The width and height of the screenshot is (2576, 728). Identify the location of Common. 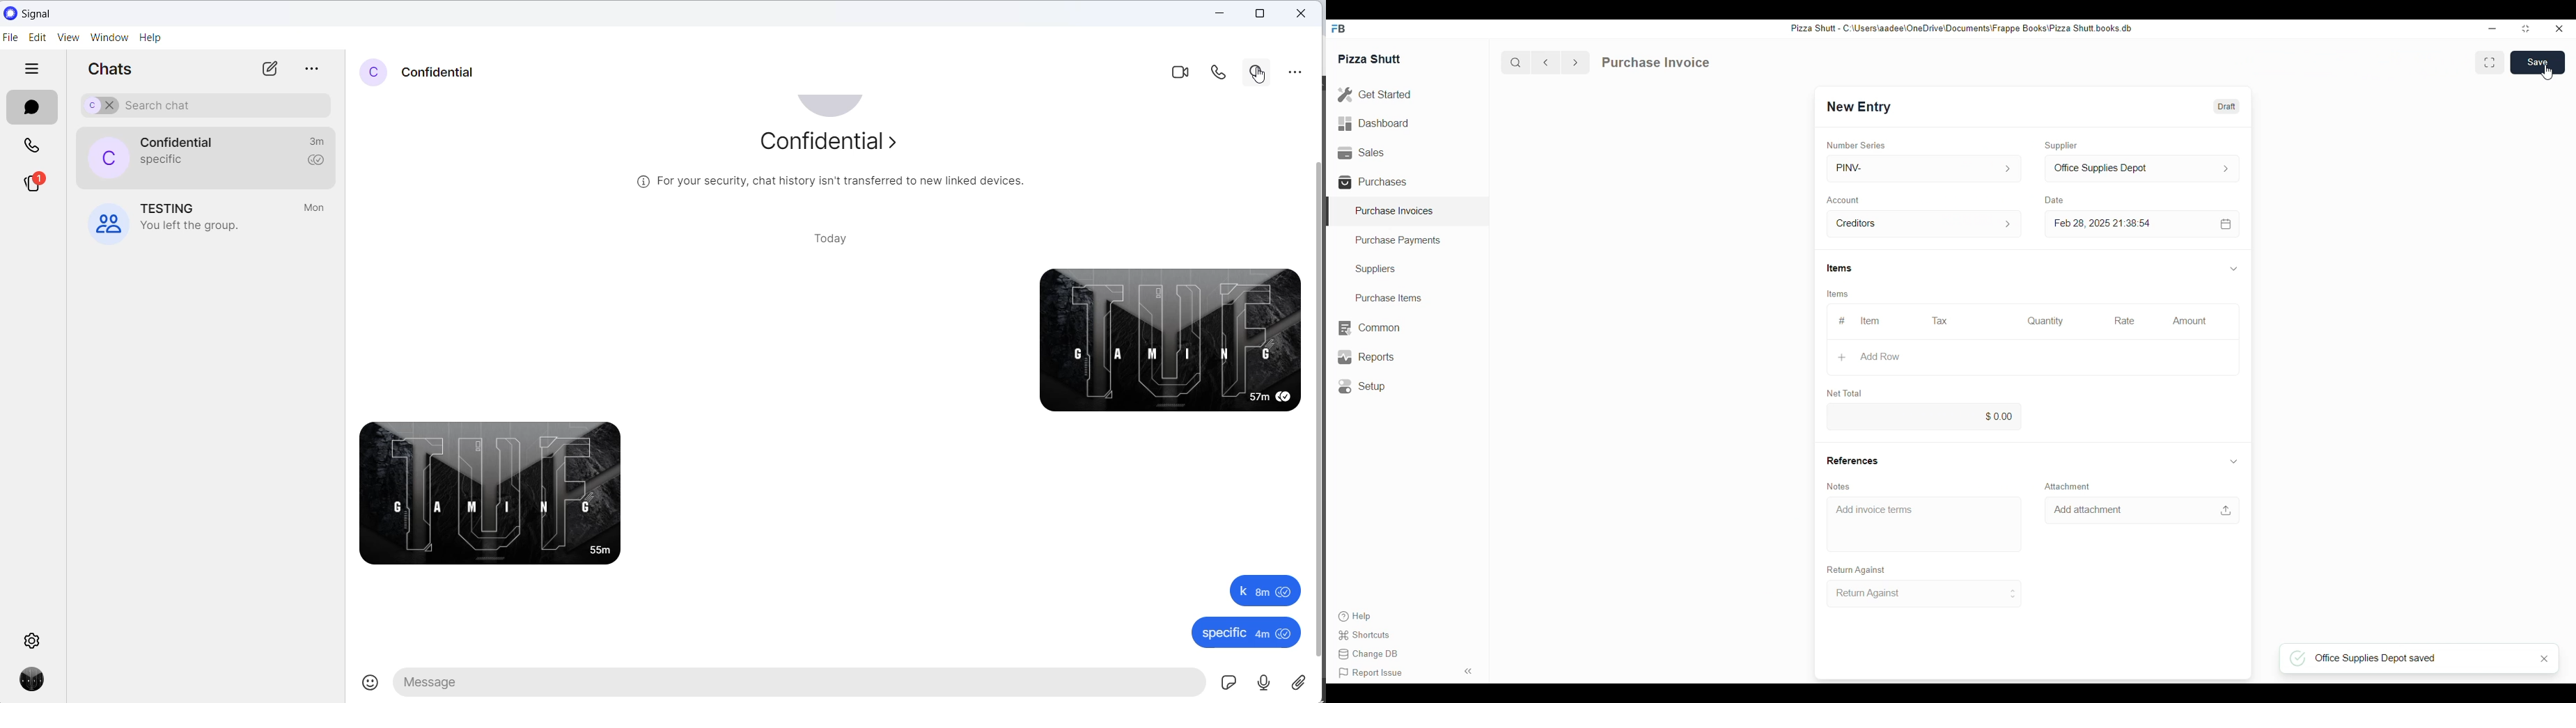
(1368, 328).